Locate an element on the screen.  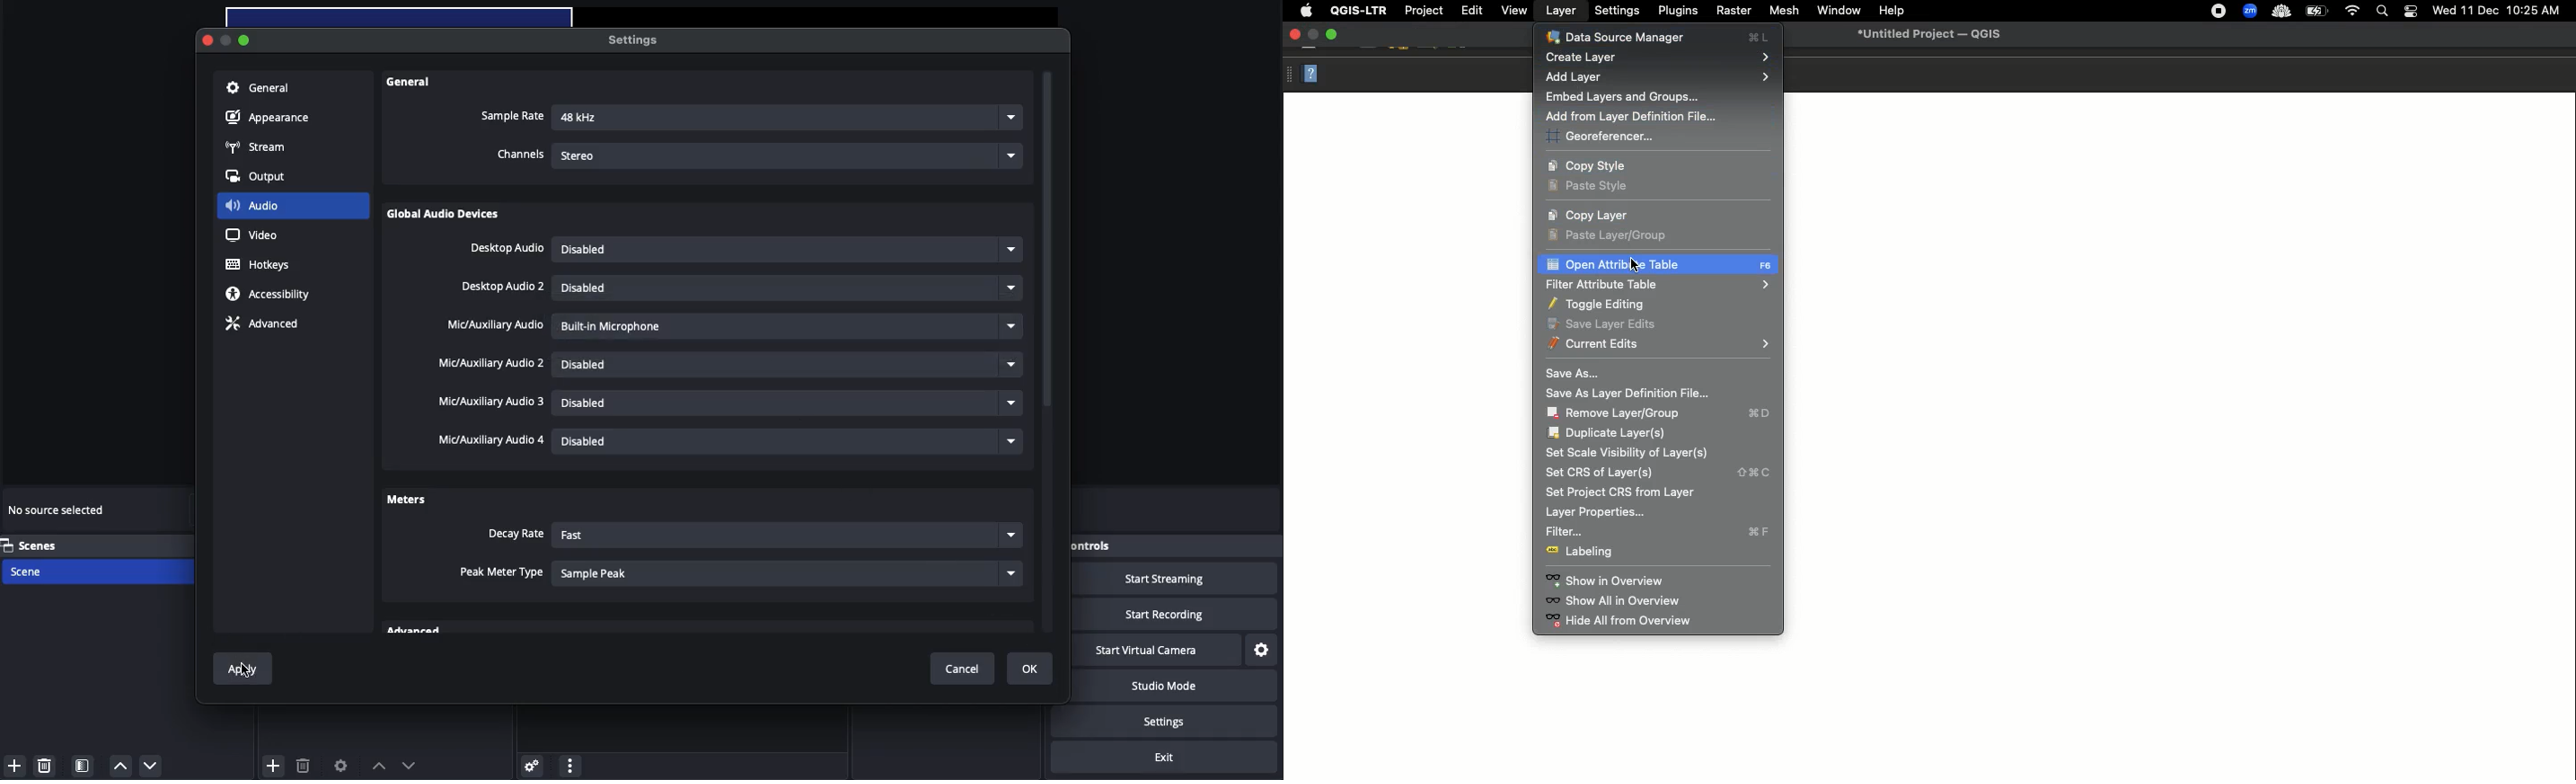
Settings is located at coordinates (529, 765).